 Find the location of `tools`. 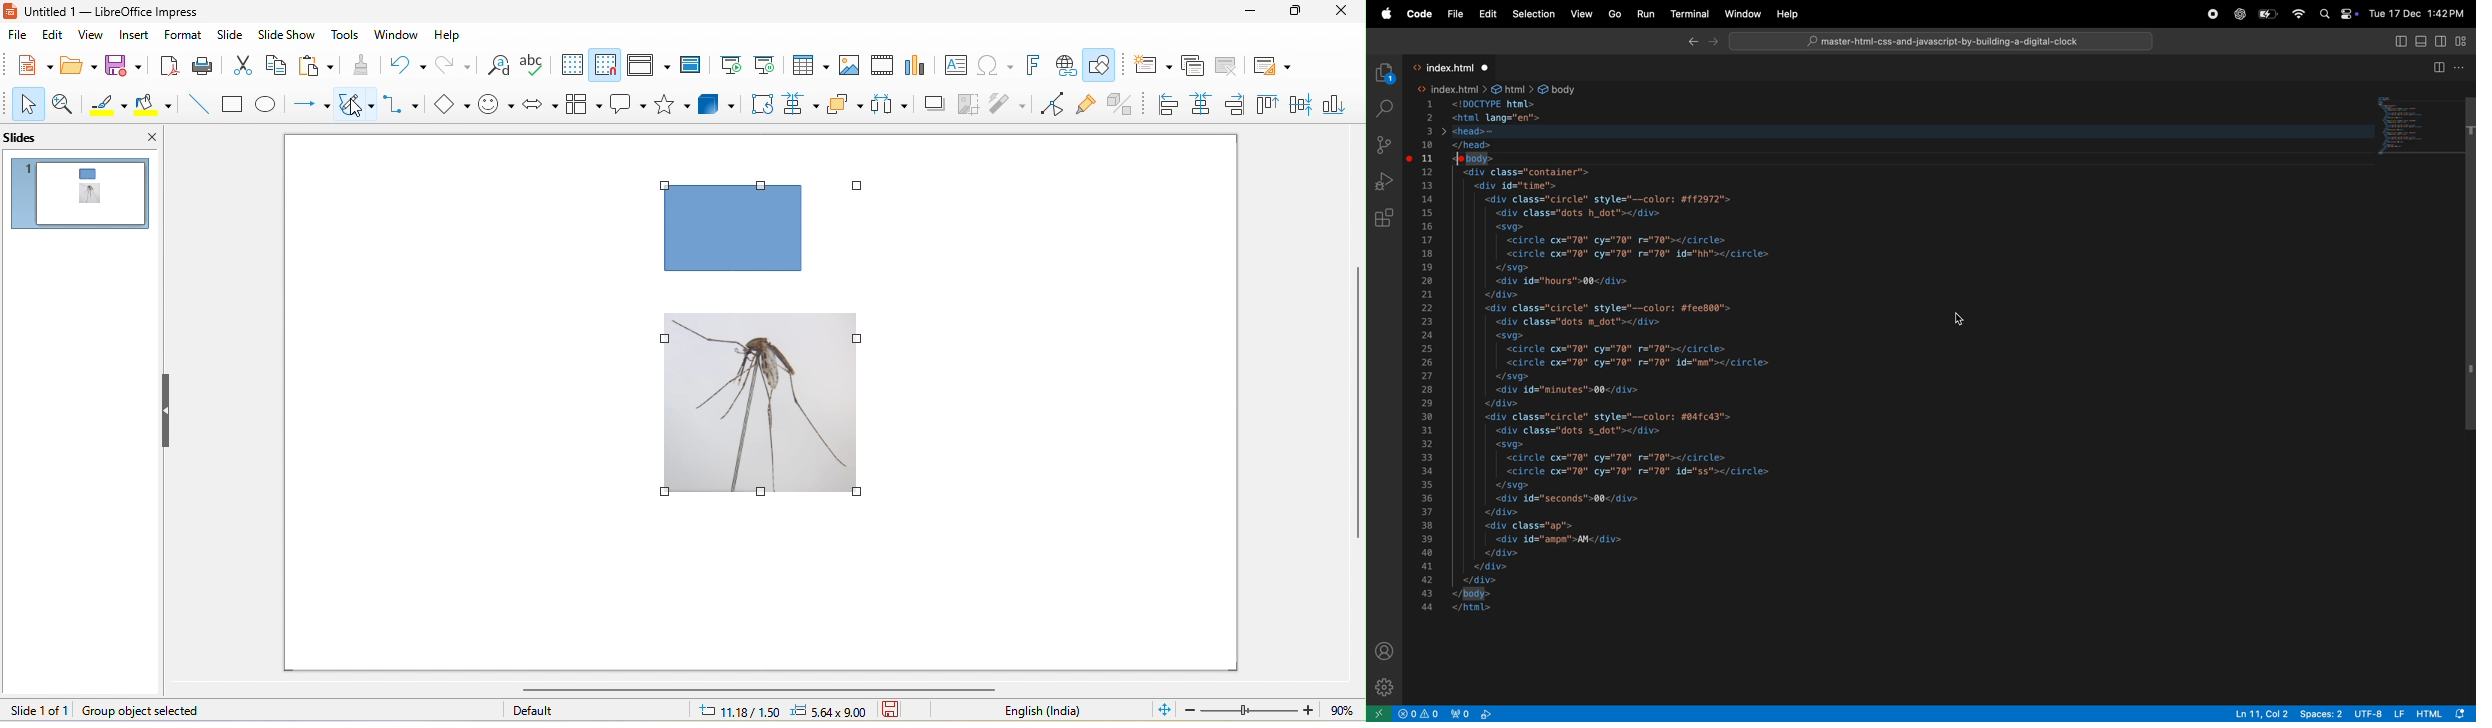

tools is located at coordinates (347, 37).